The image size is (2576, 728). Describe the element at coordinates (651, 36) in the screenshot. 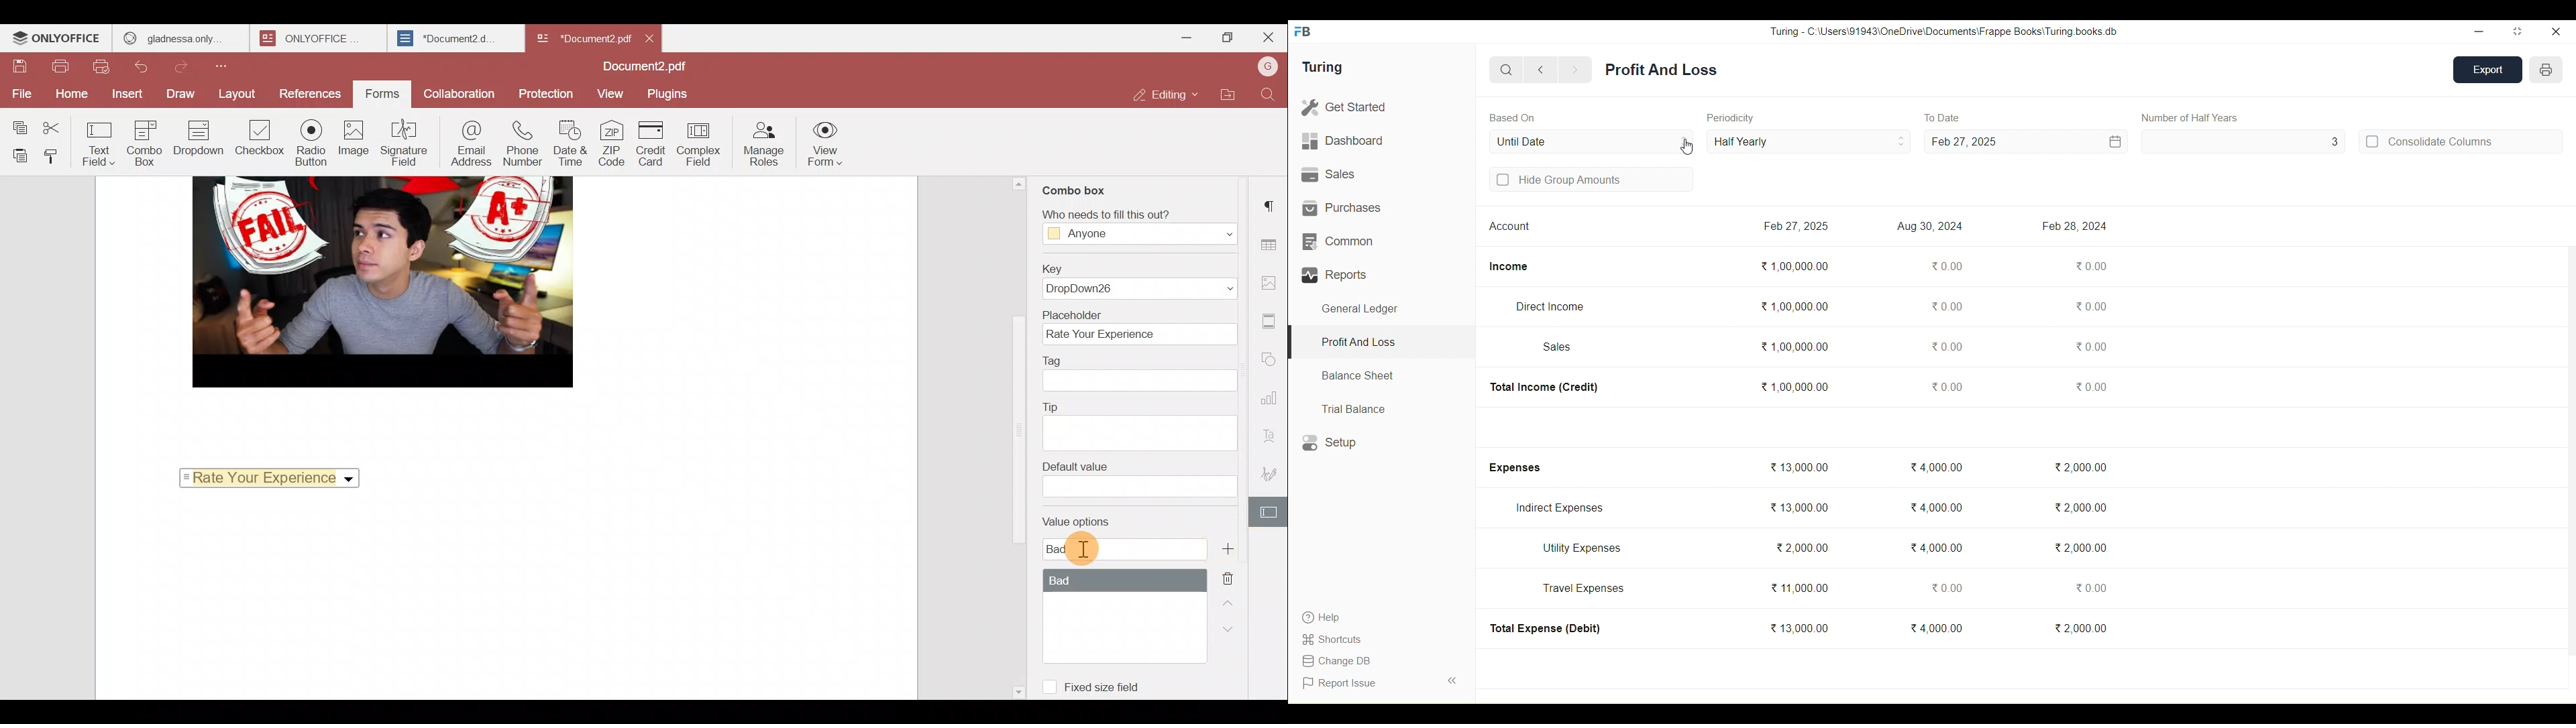

I see `Close` at that location.